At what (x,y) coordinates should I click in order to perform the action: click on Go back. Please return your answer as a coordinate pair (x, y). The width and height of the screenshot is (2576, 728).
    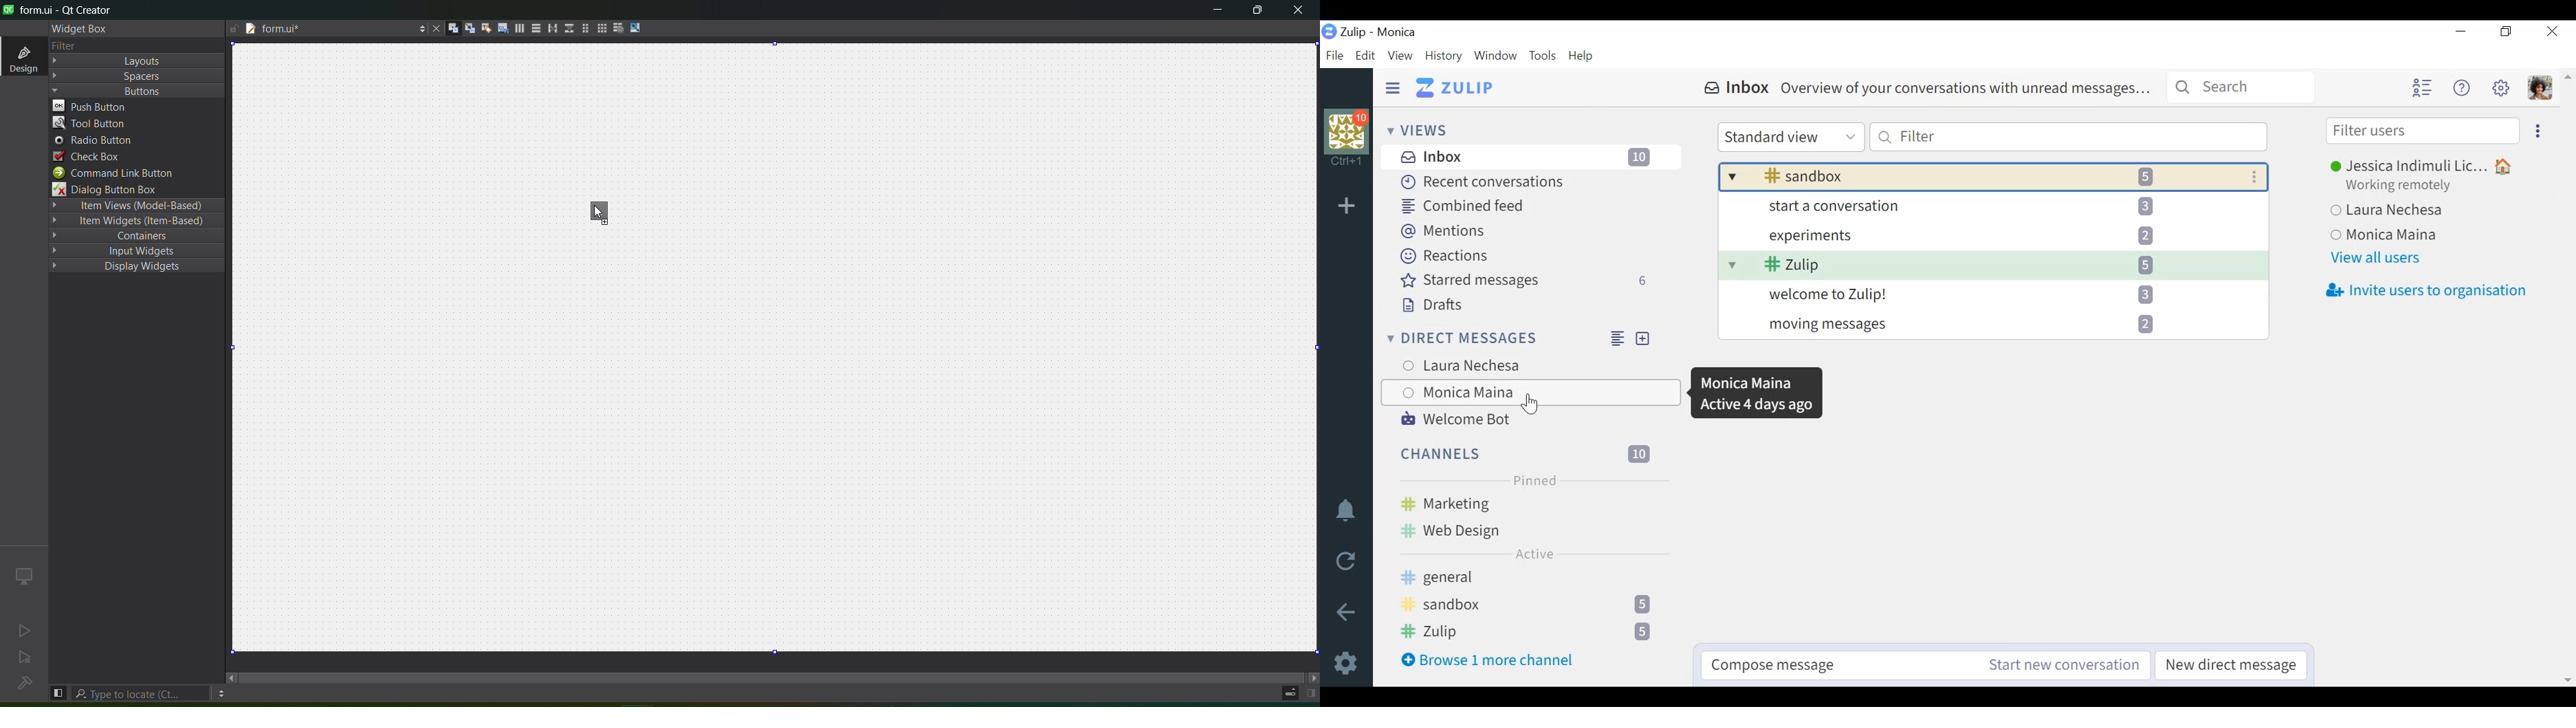
    Looking at the image, I should click on (1344, 612).